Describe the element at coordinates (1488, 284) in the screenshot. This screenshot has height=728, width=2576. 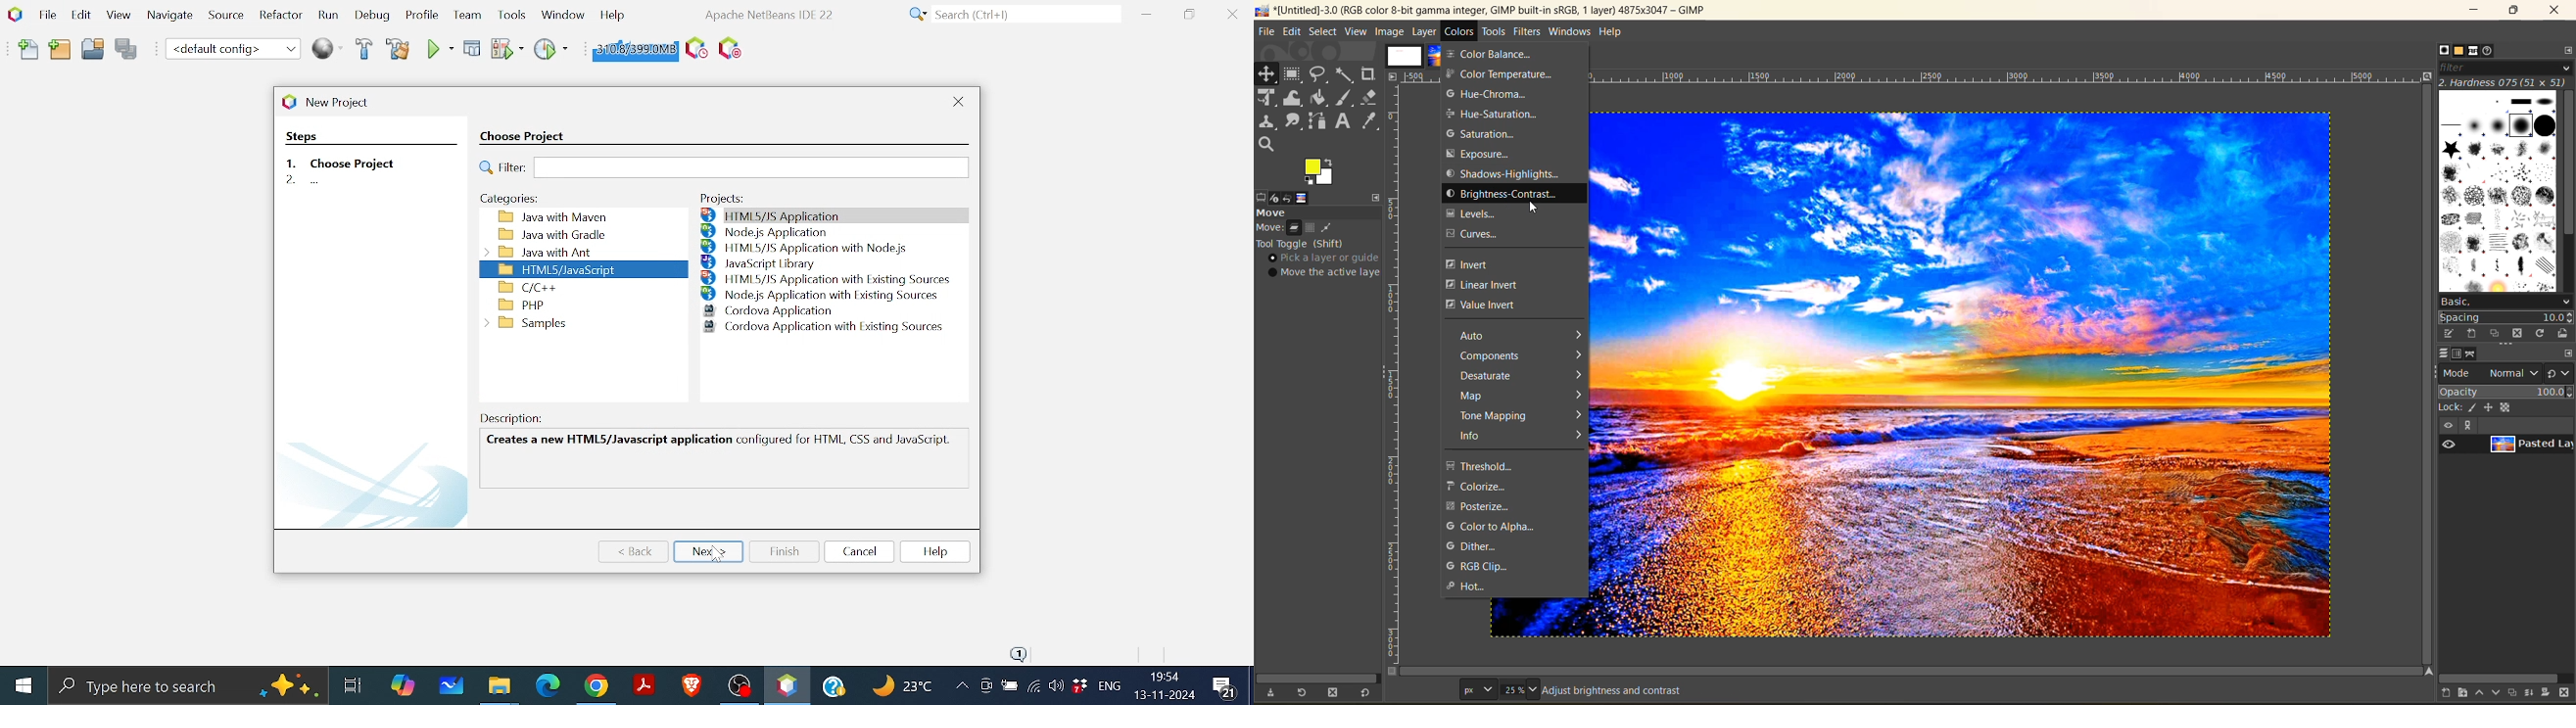
I see `linear insert` at that location.